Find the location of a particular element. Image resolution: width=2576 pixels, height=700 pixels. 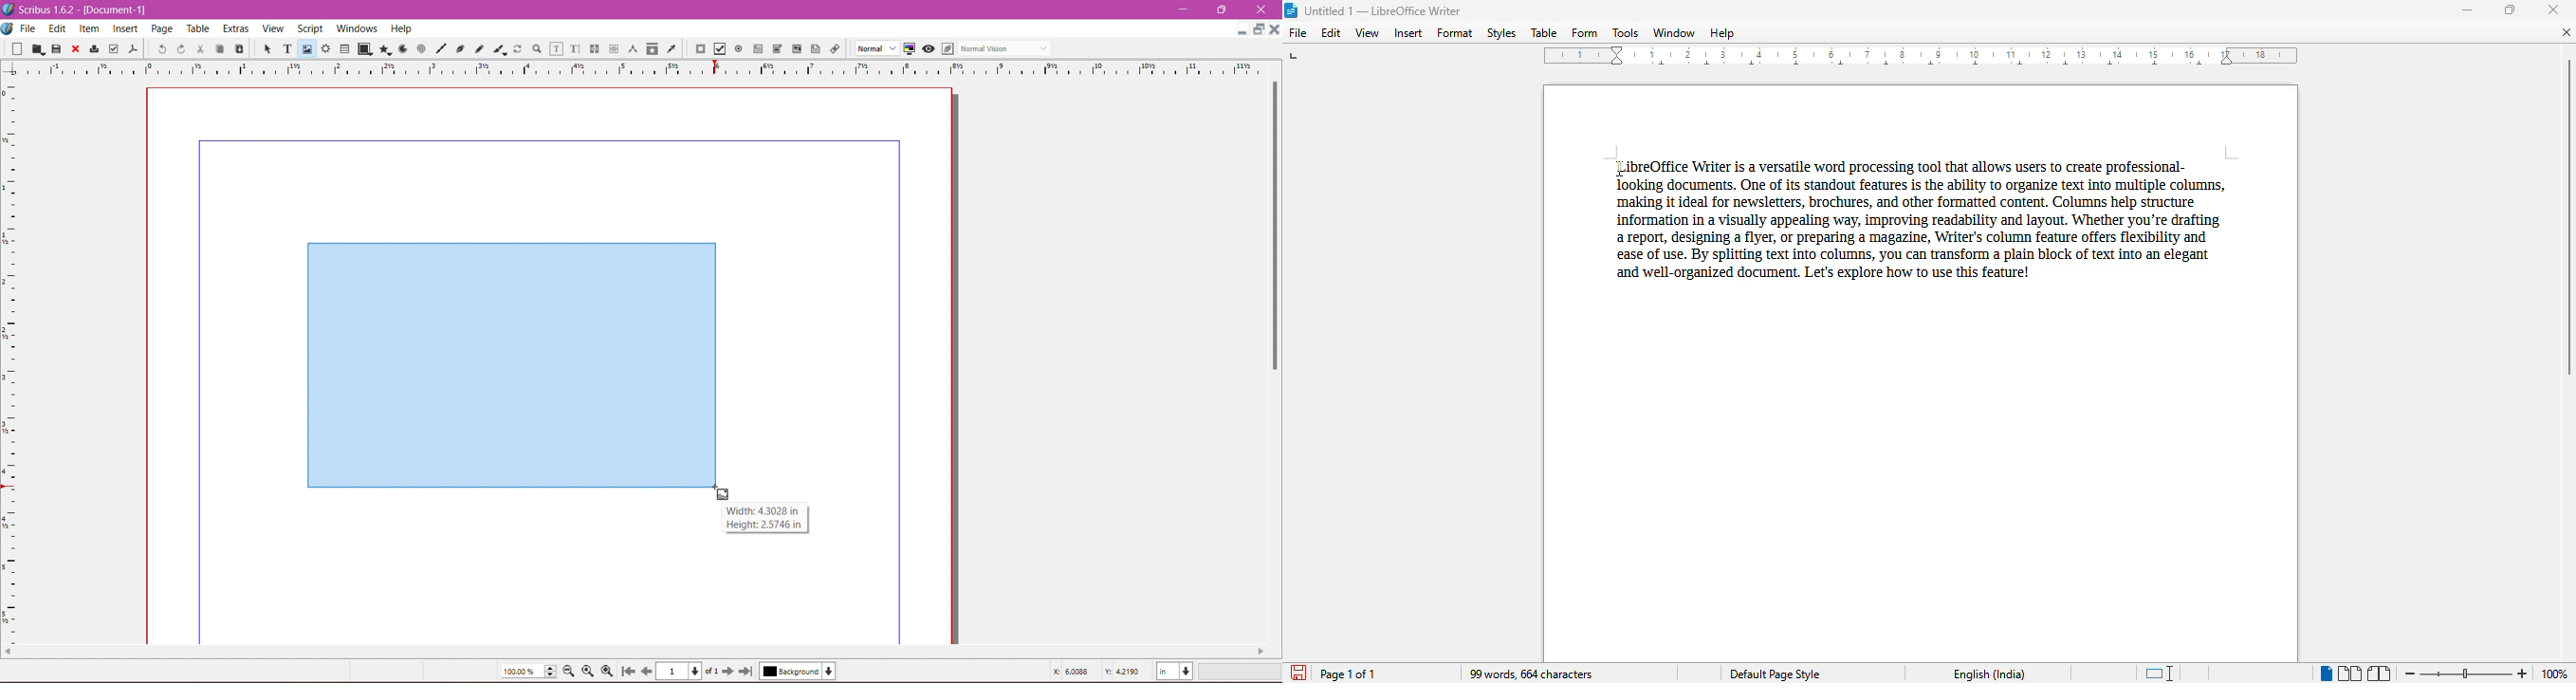

Minimize Document is located at coordinates (1260, 29).